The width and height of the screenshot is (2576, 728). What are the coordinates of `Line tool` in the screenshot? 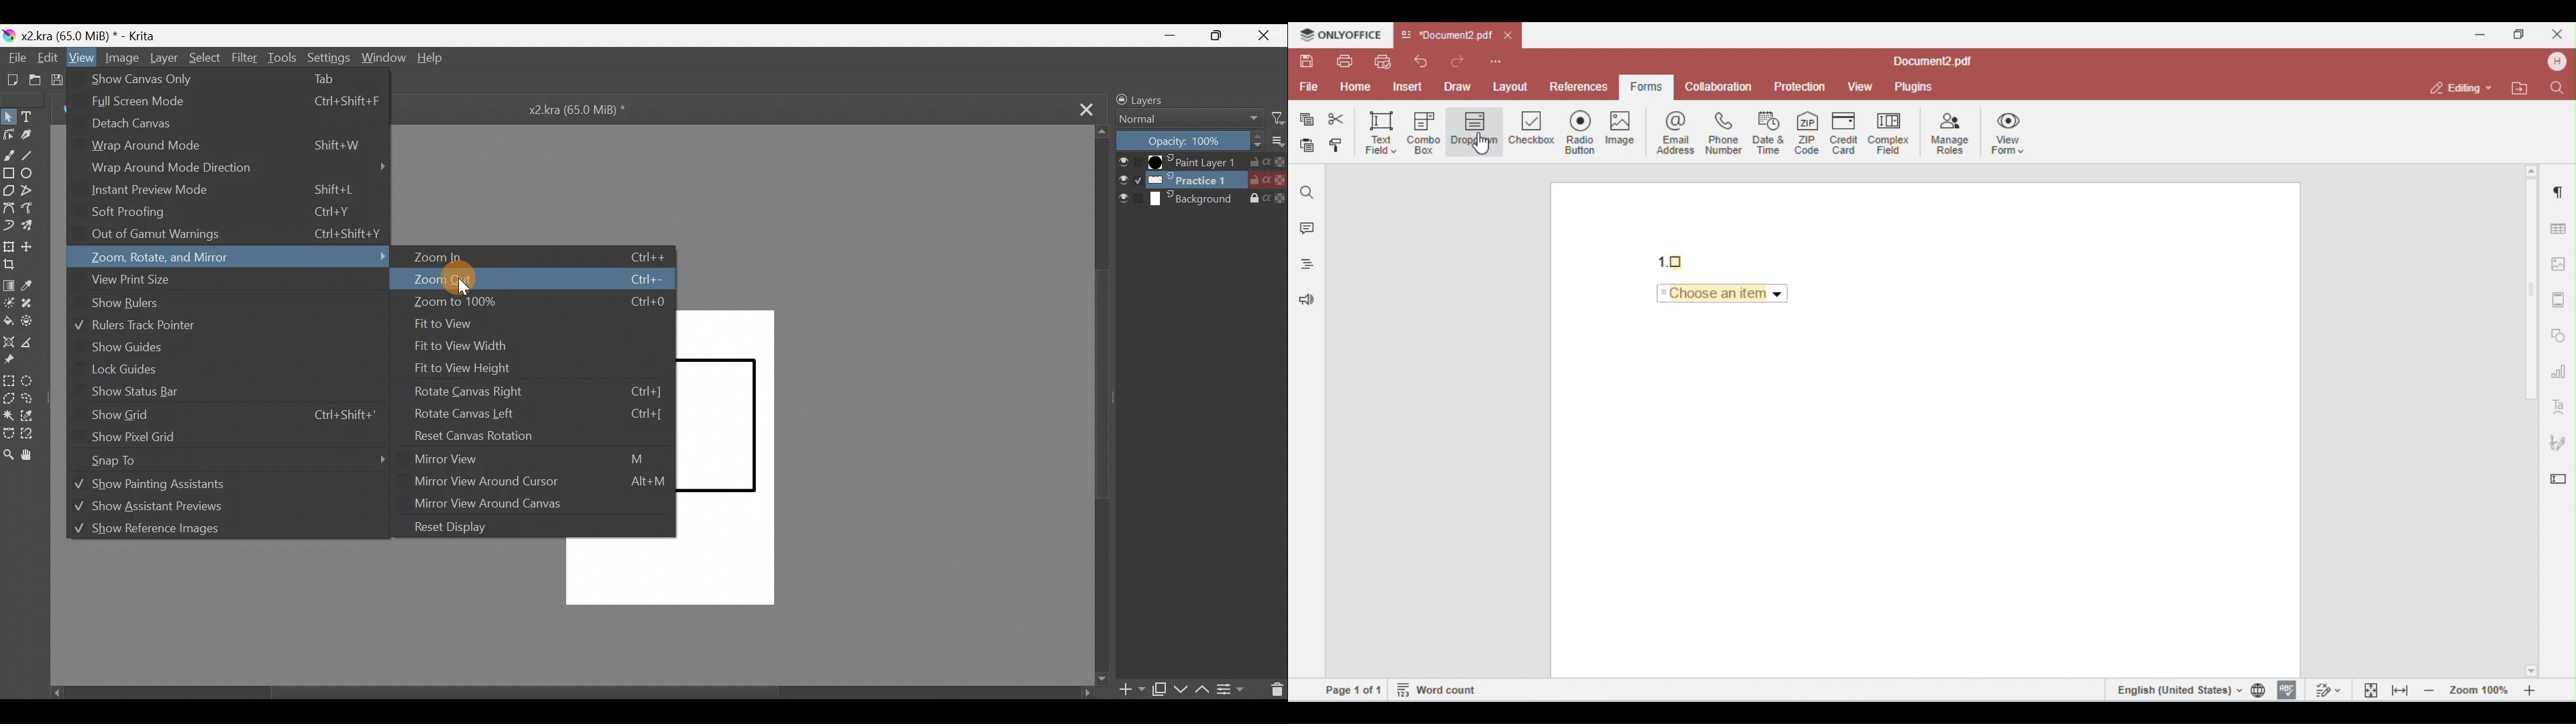 It's located at (34, 154).